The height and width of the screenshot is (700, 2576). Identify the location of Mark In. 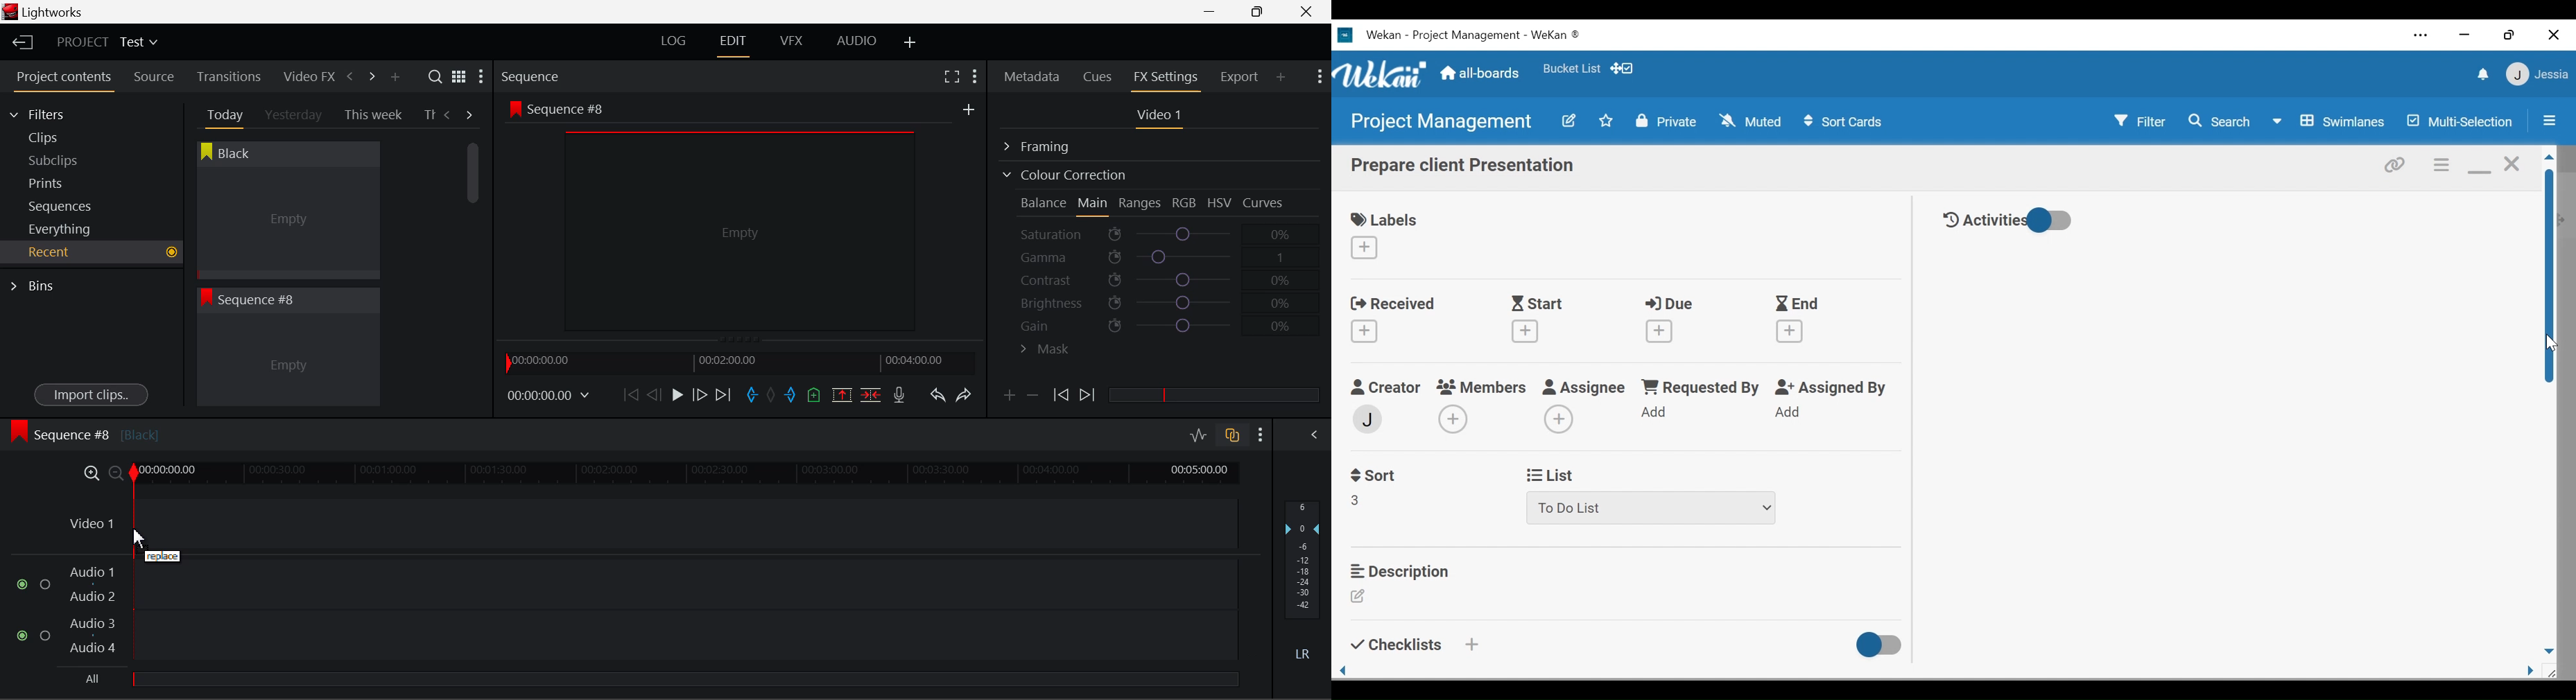
(753, 396).